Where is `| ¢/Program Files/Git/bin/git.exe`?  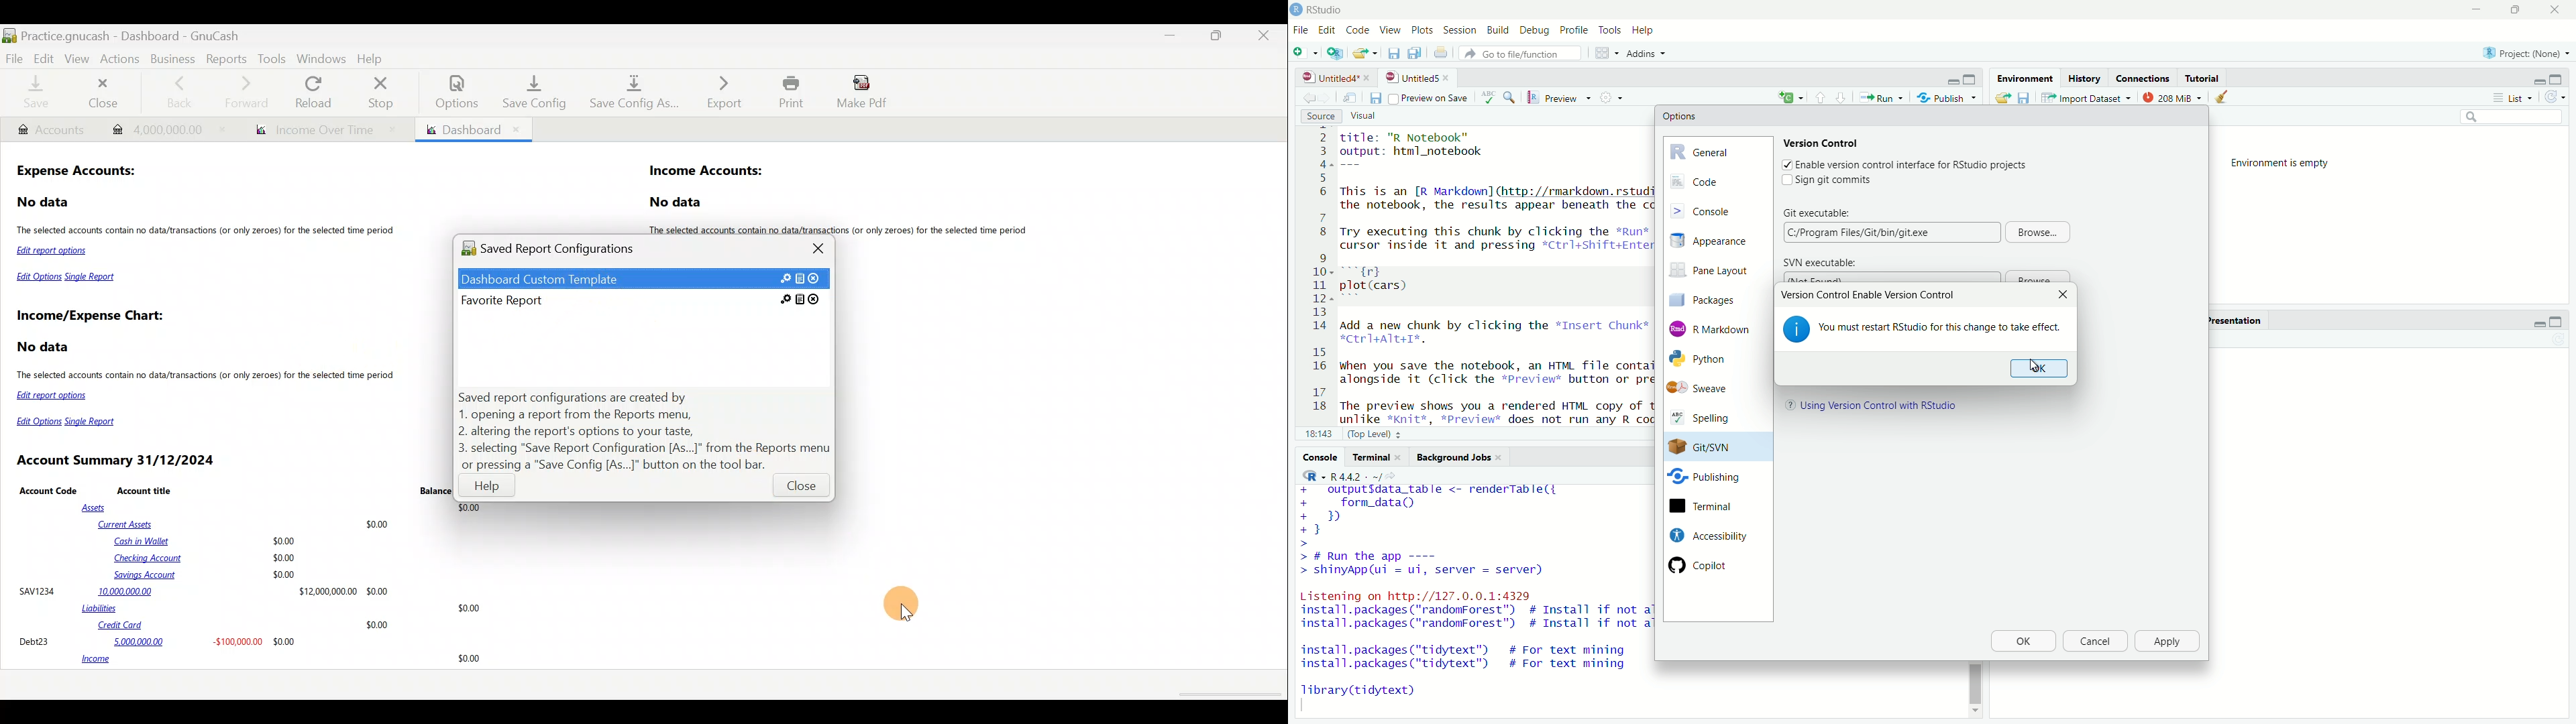
| ¢/Program Files/Git/bin/git.exe is located at coordinates (1890, 232).